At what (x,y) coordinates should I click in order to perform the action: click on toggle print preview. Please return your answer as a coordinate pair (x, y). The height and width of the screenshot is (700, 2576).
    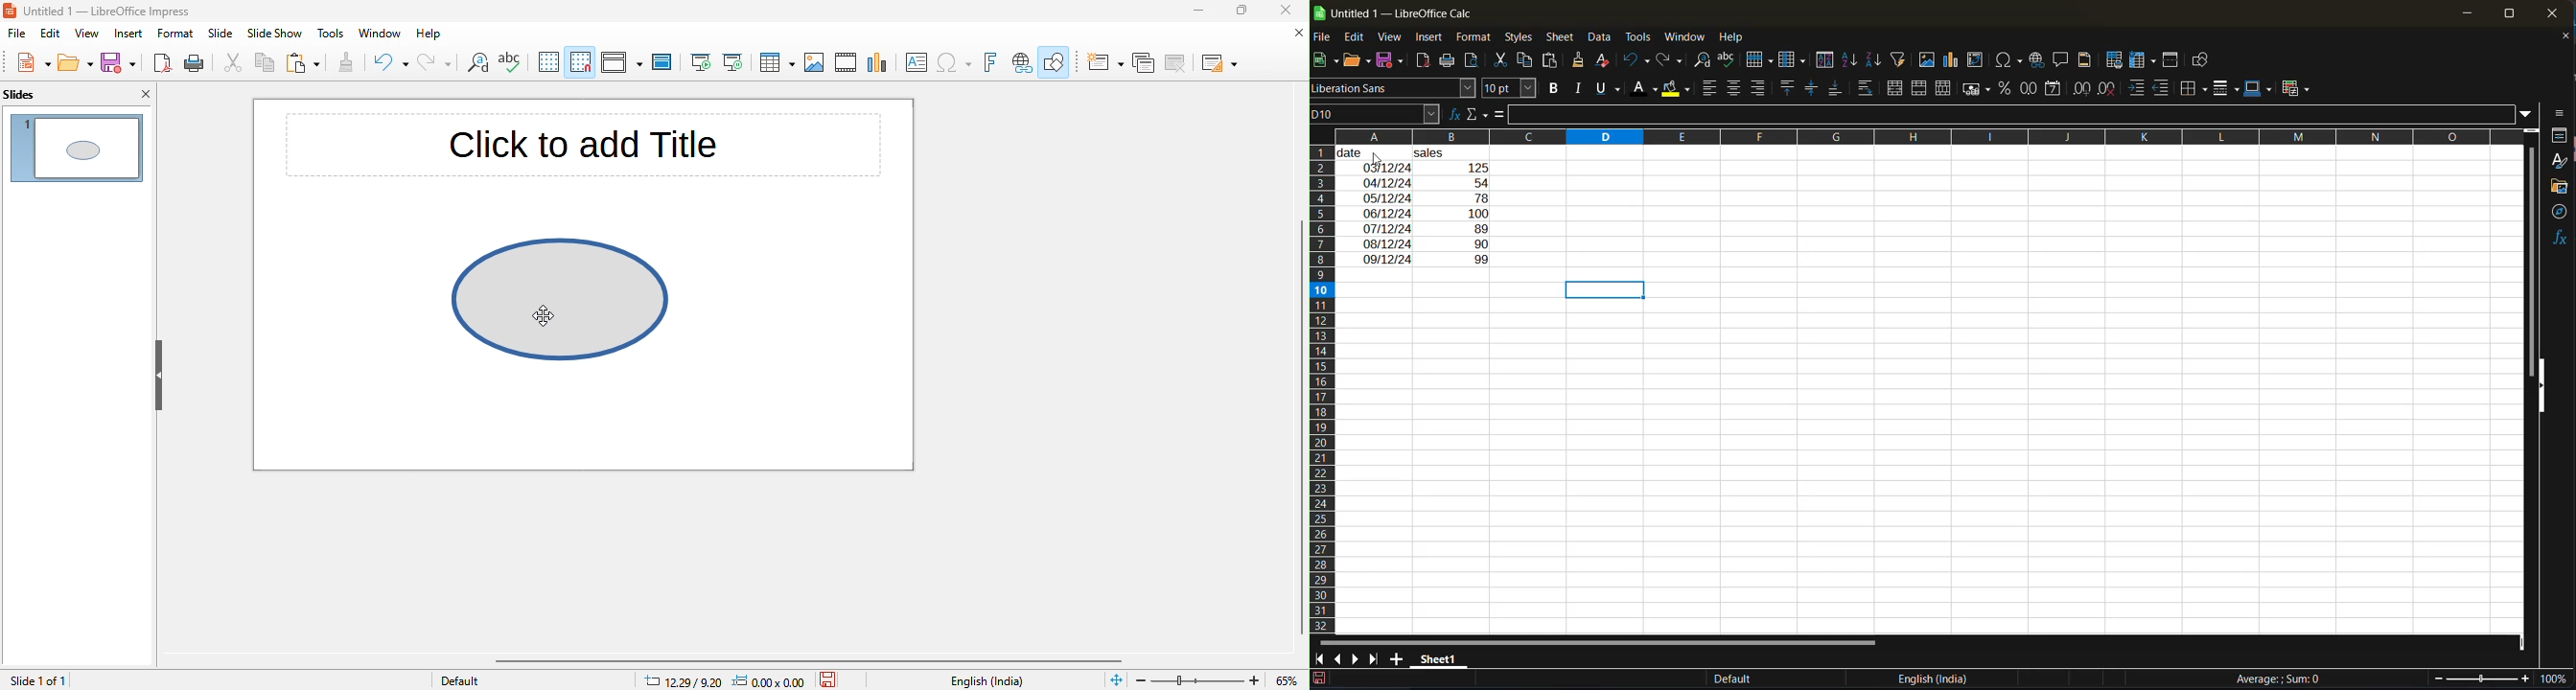
    Looking at the image, I should click on (1474, 61).